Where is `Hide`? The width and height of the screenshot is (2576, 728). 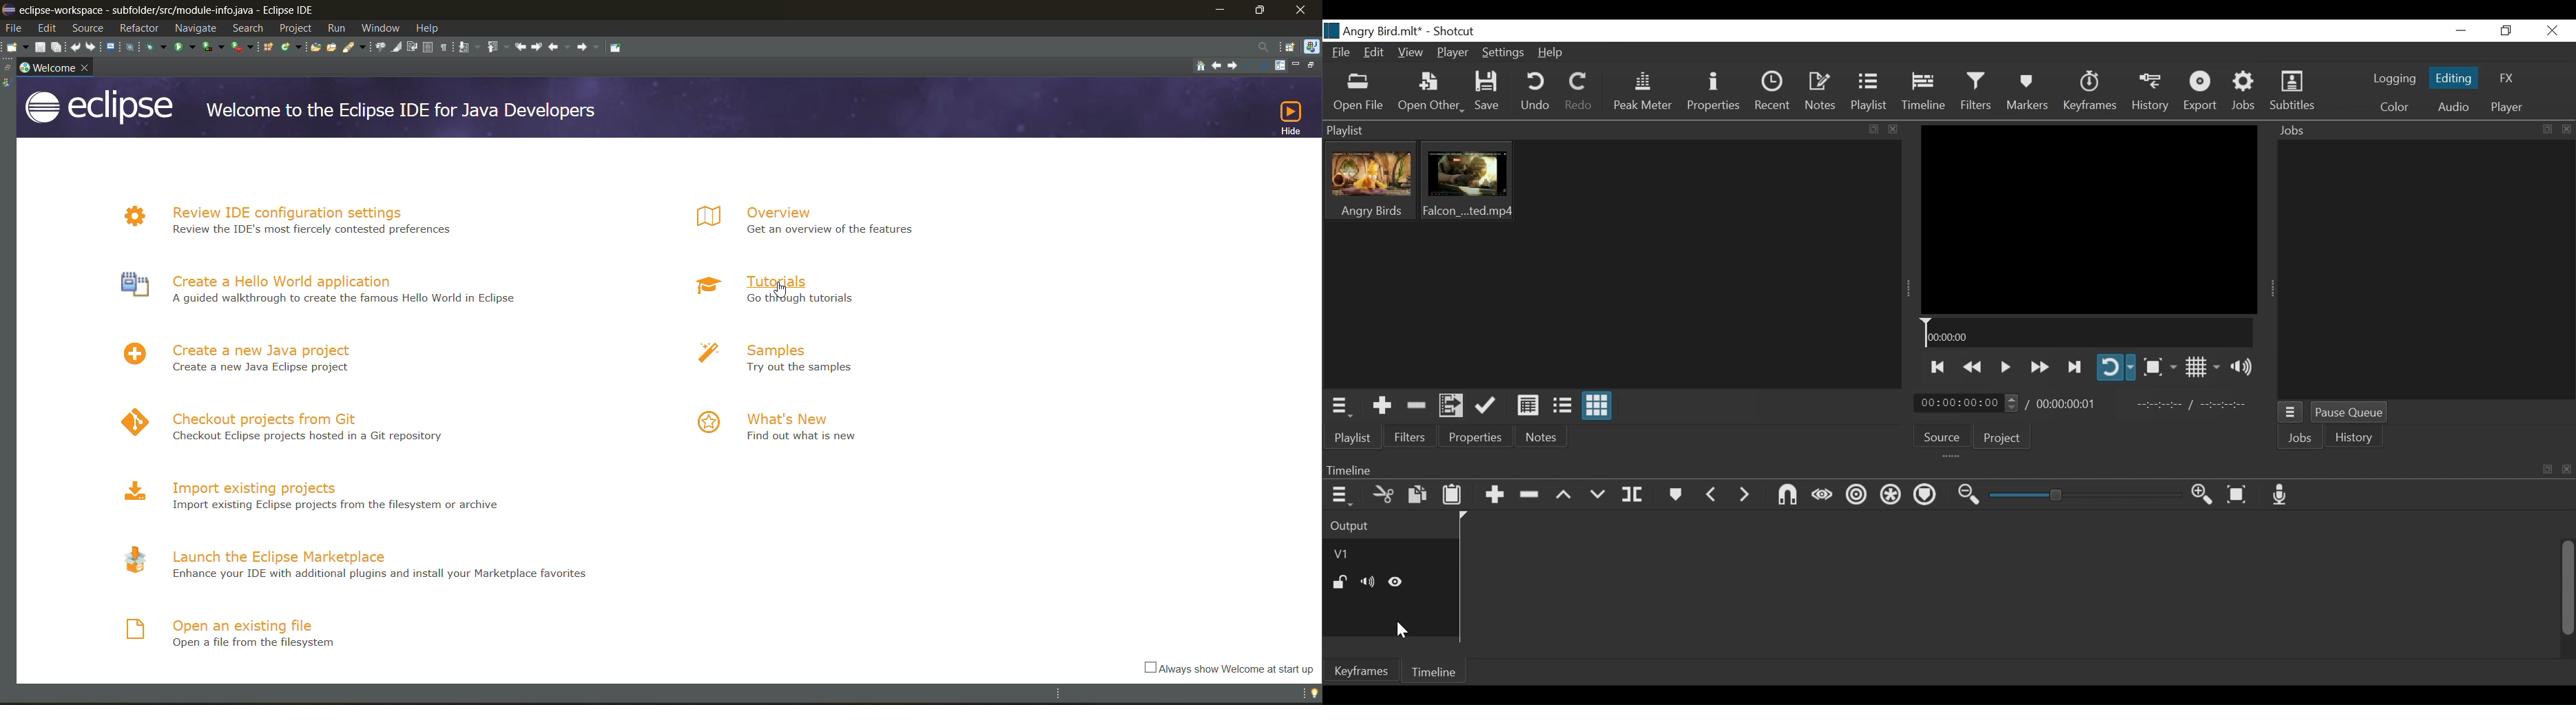
Hide is located at coordinates (1400, 631).